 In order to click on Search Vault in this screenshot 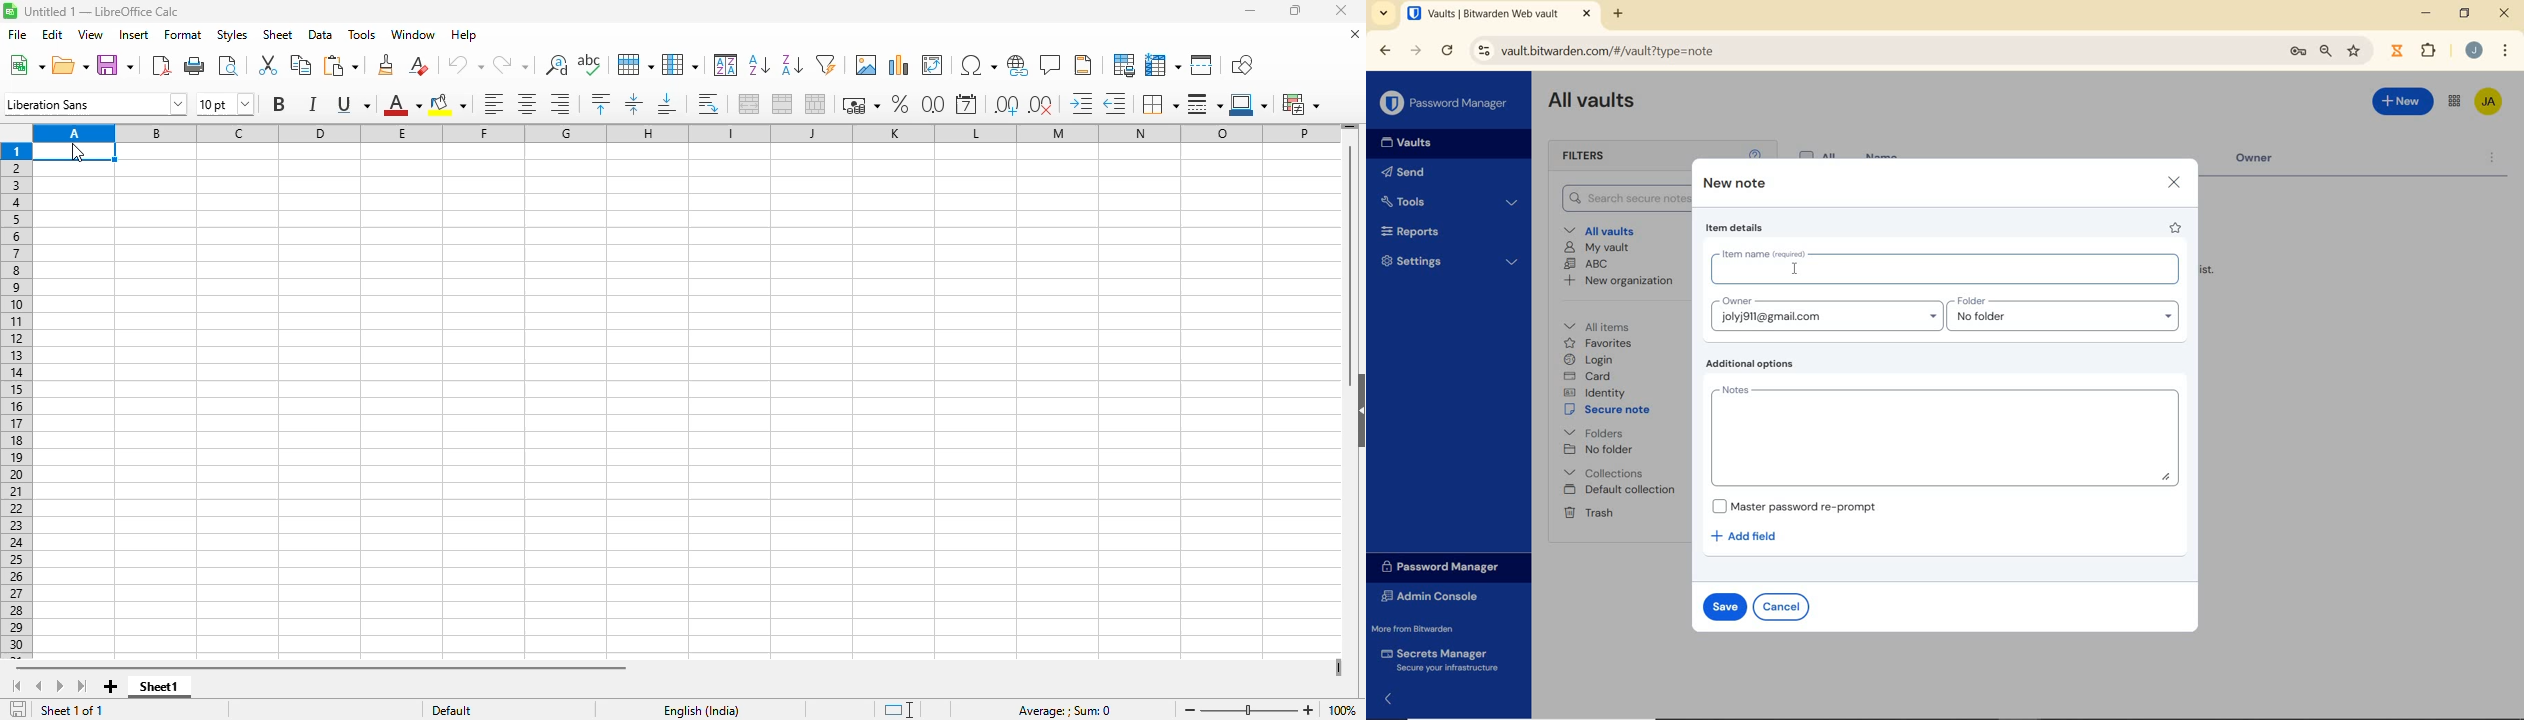, I will do `click(1620, 199)`.